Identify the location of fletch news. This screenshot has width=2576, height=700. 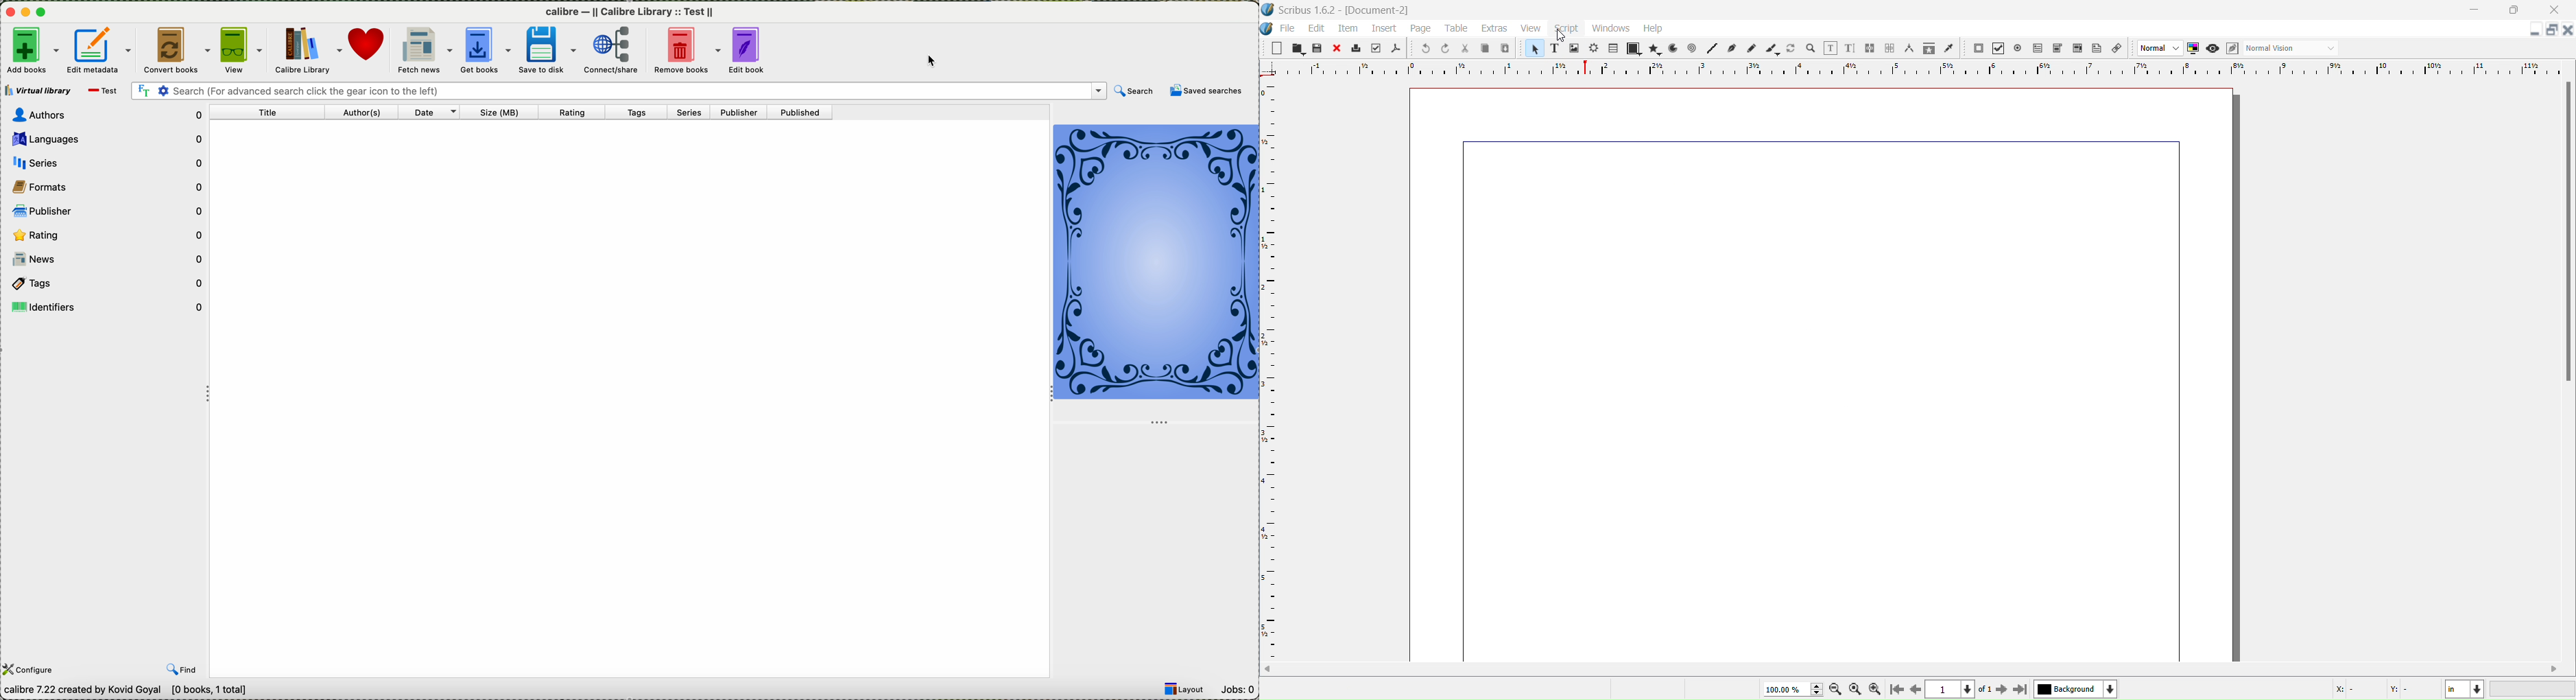
(424, 50).